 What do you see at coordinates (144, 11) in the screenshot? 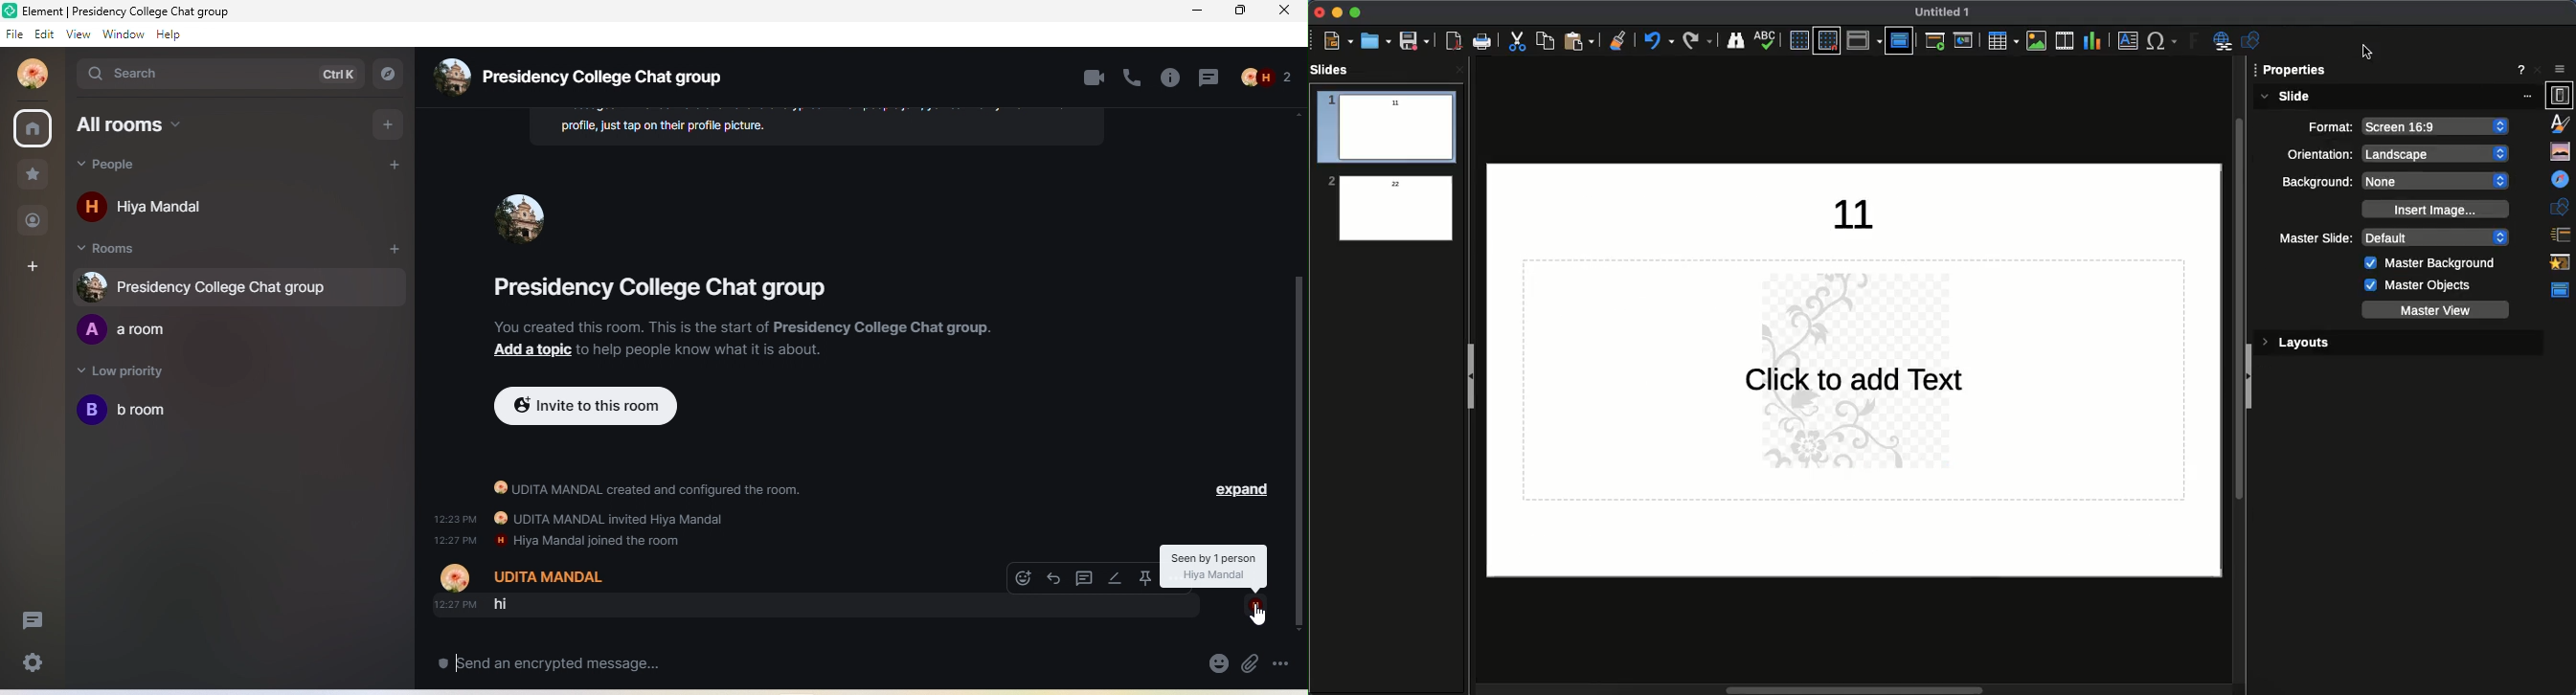
I see `title` at bounding box center [144, 11].